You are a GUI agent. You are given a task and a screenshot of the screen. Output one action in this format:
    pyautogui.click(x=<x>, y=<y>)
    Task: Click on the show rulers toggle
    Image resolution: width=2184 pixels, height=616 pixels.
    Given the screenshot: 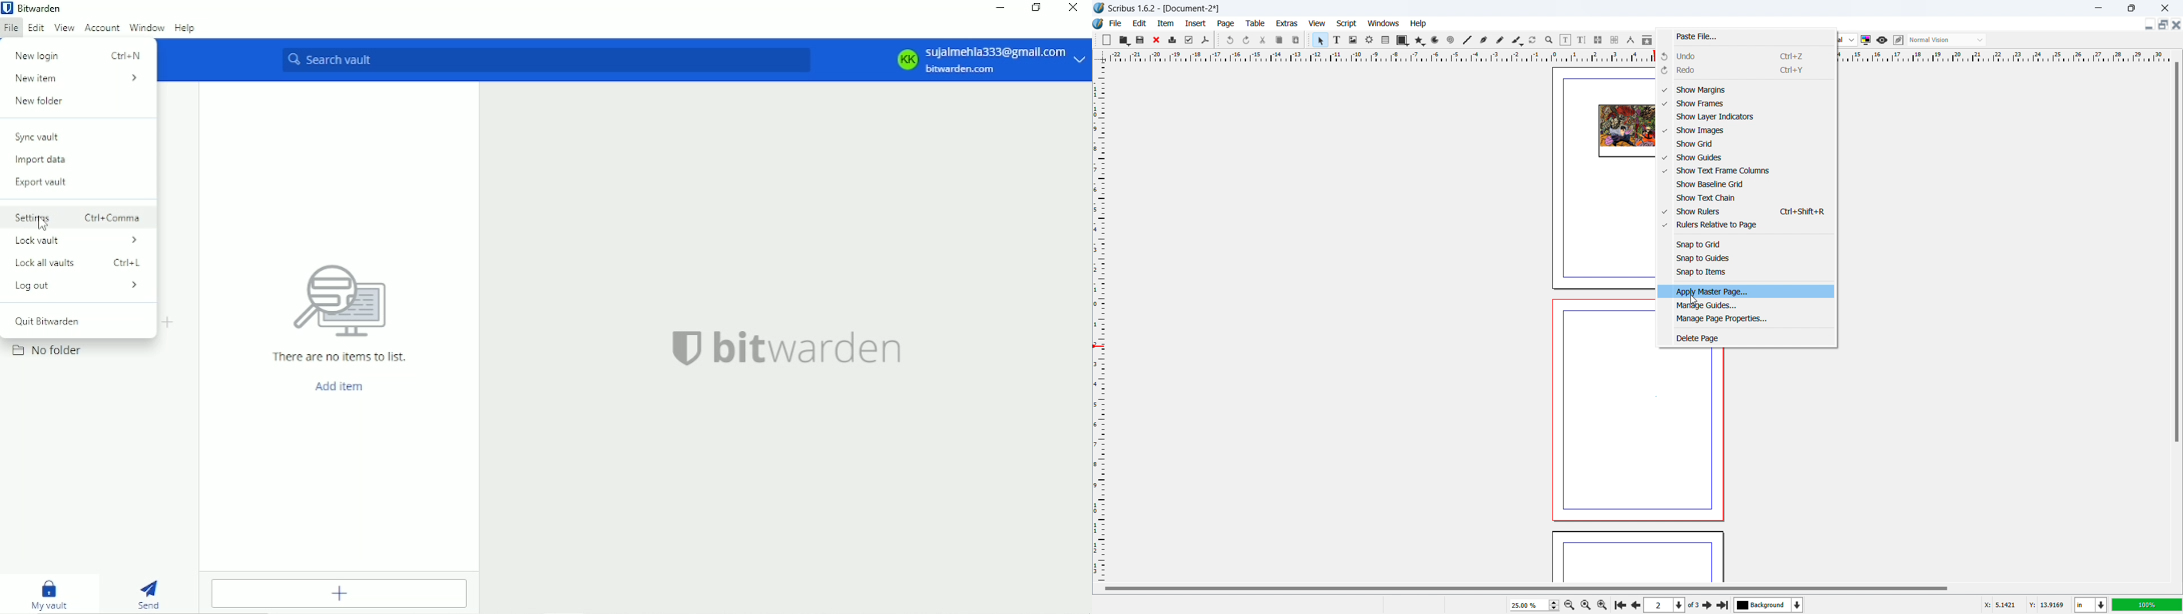 What is the action you would take?
    pyautogui.click(x=1746, y=211)
    